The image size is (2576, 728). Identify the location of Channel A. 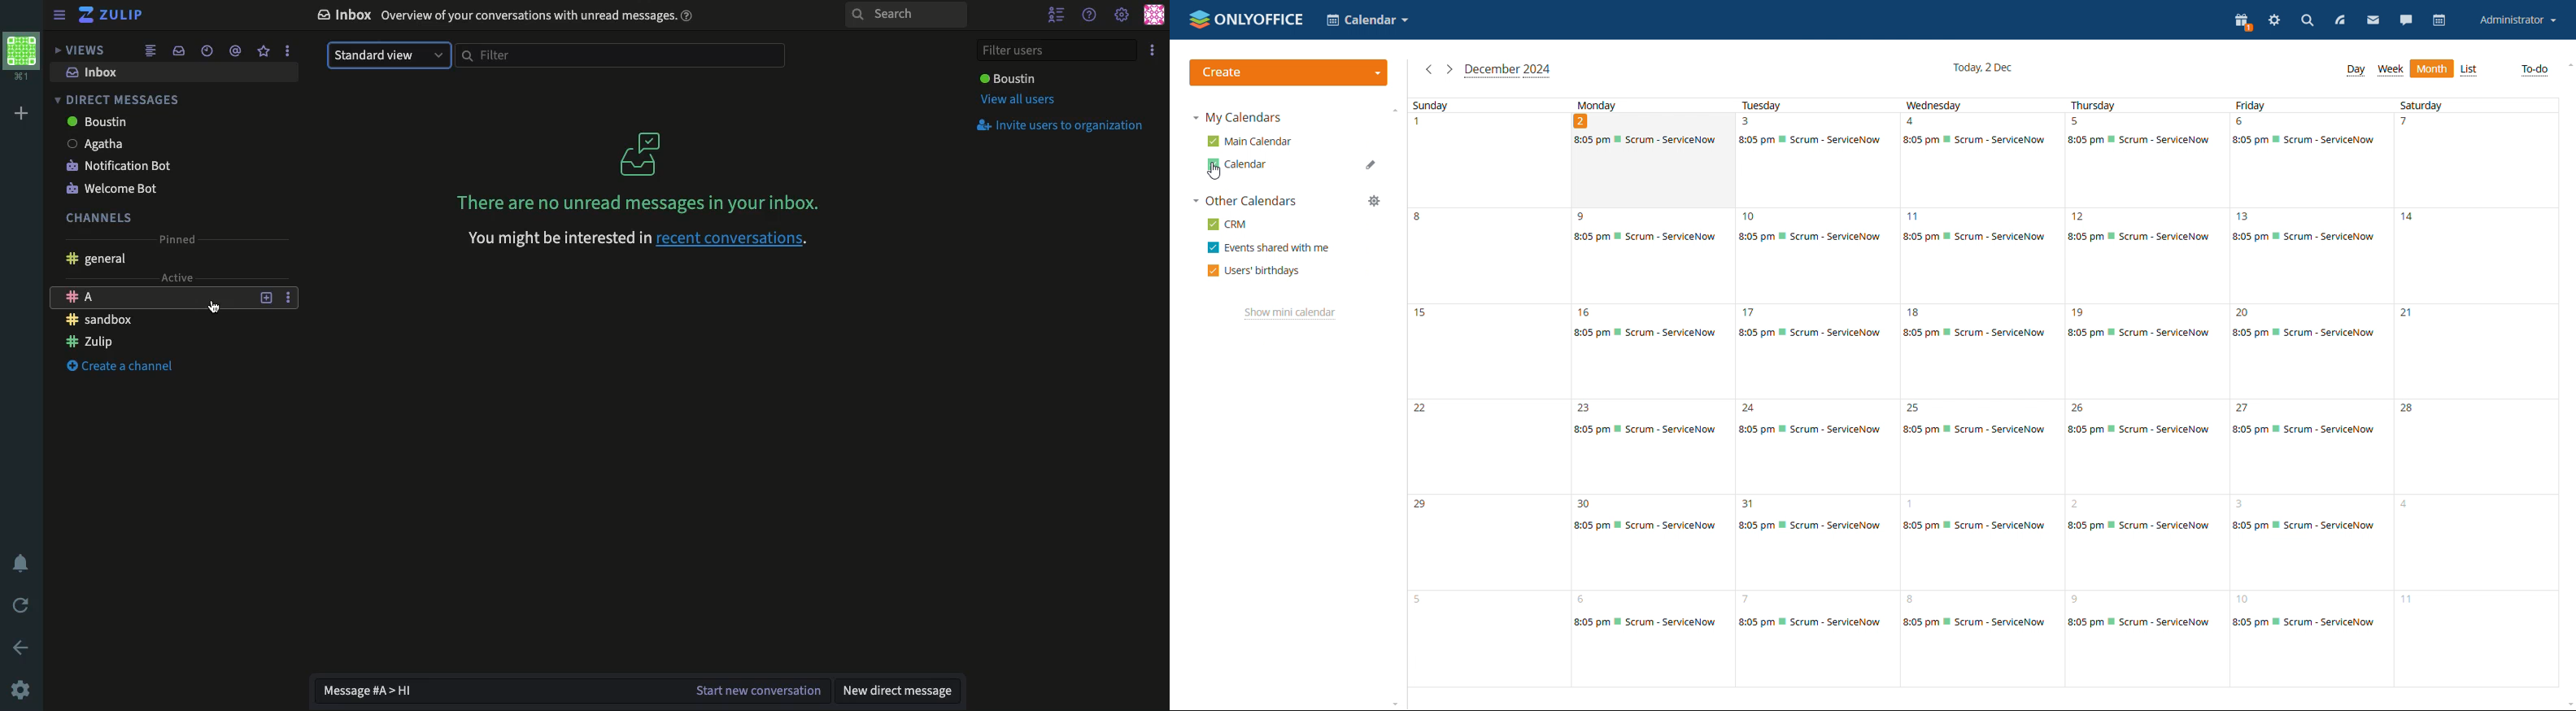
(155, 298).